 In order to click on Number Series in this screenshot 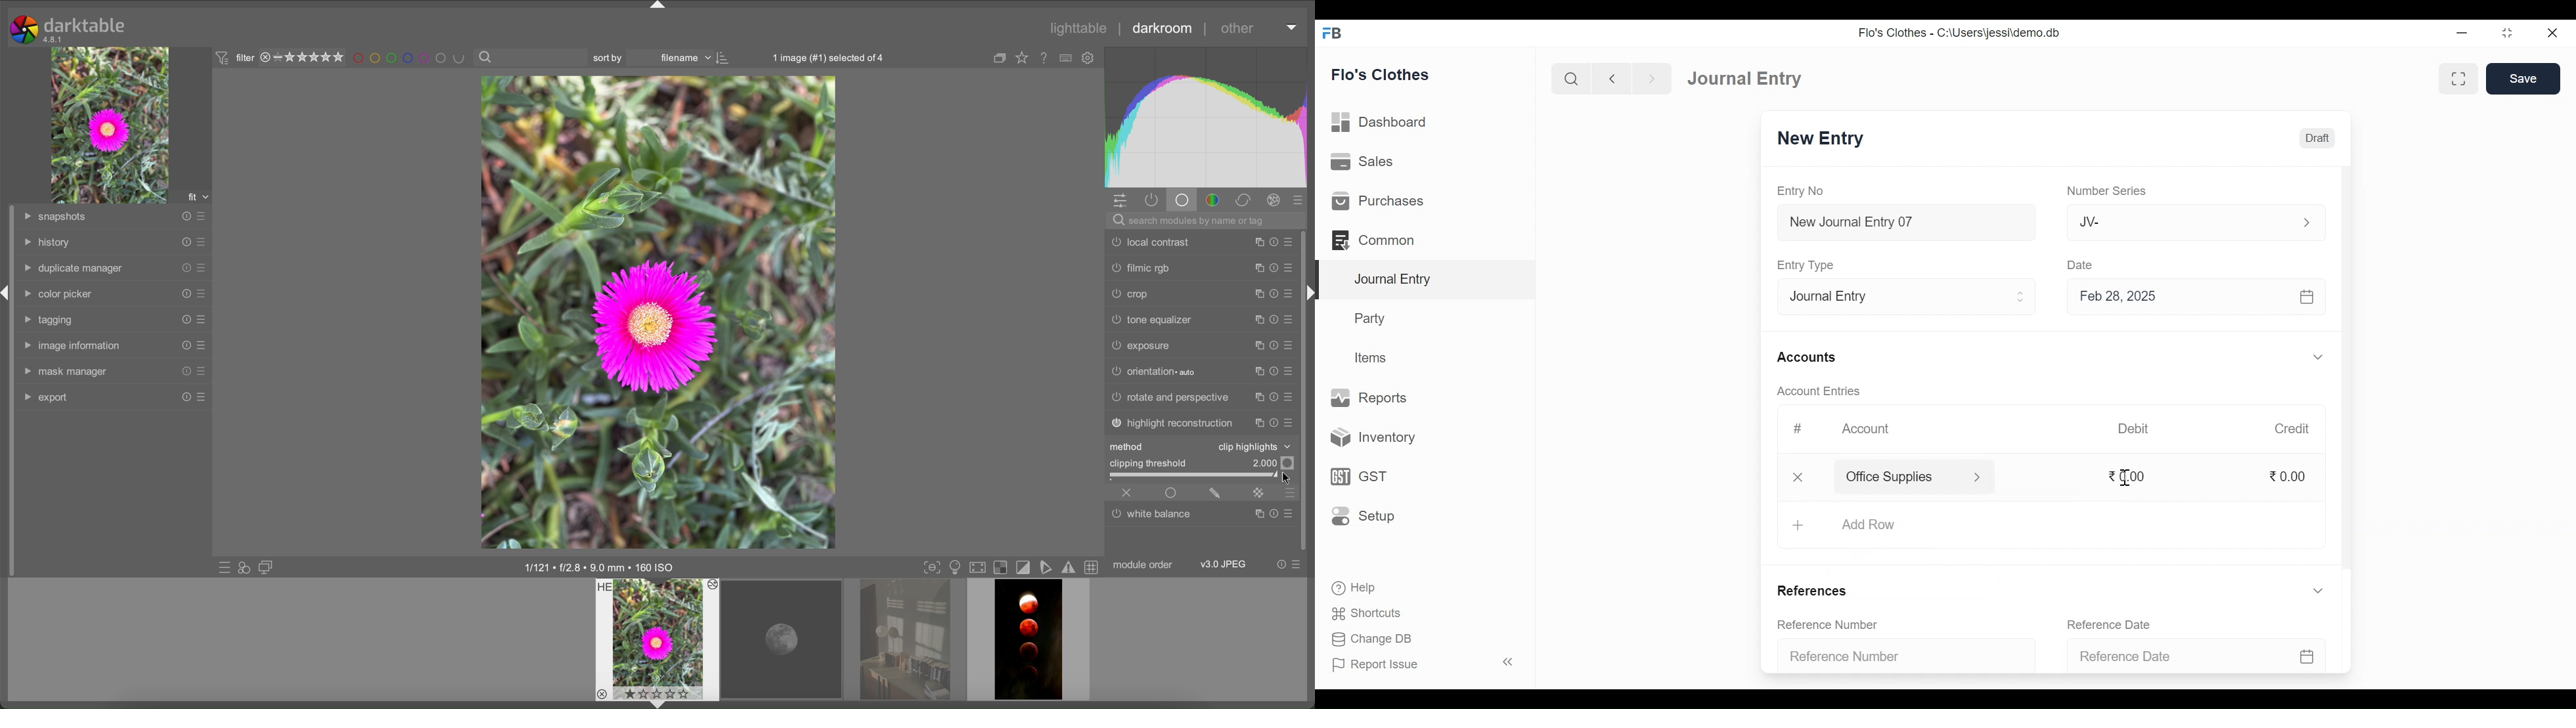, I will do `click(2108, 191)`.